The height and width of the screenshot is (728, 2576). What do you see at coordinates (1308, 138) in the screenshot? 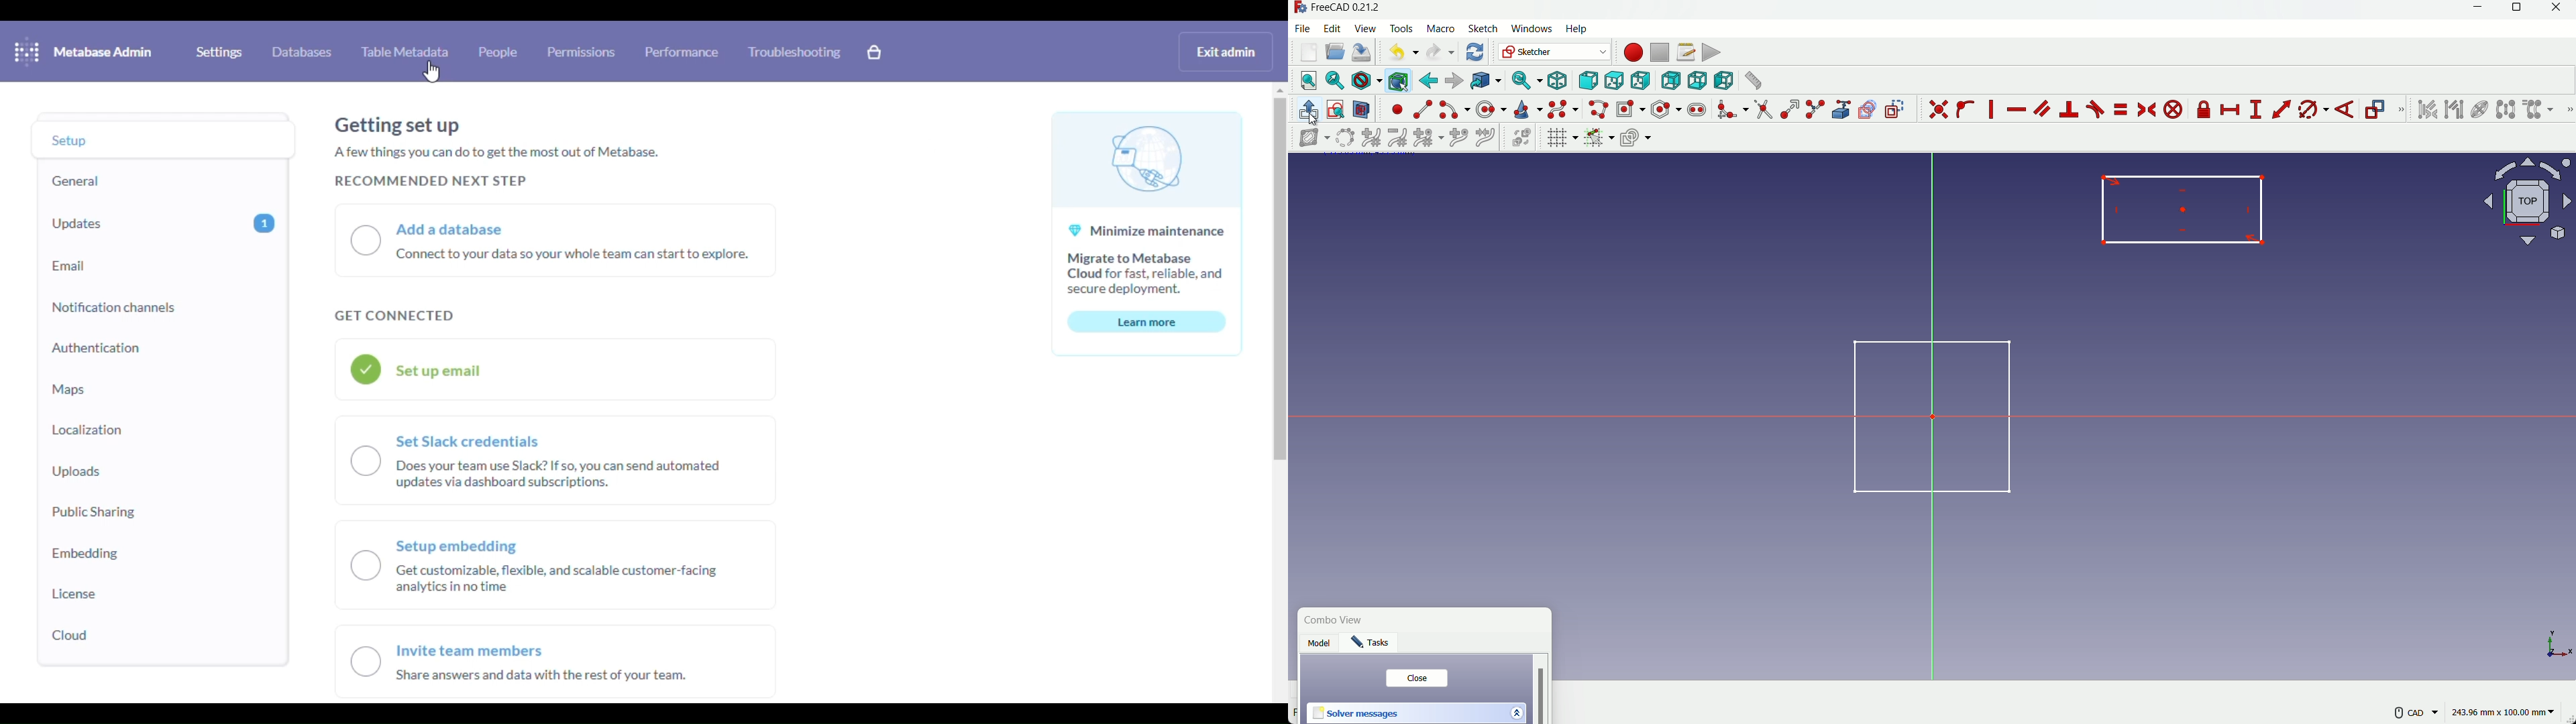
I see `show/hide b spiline layer information` at bounding box center [1308, 138].